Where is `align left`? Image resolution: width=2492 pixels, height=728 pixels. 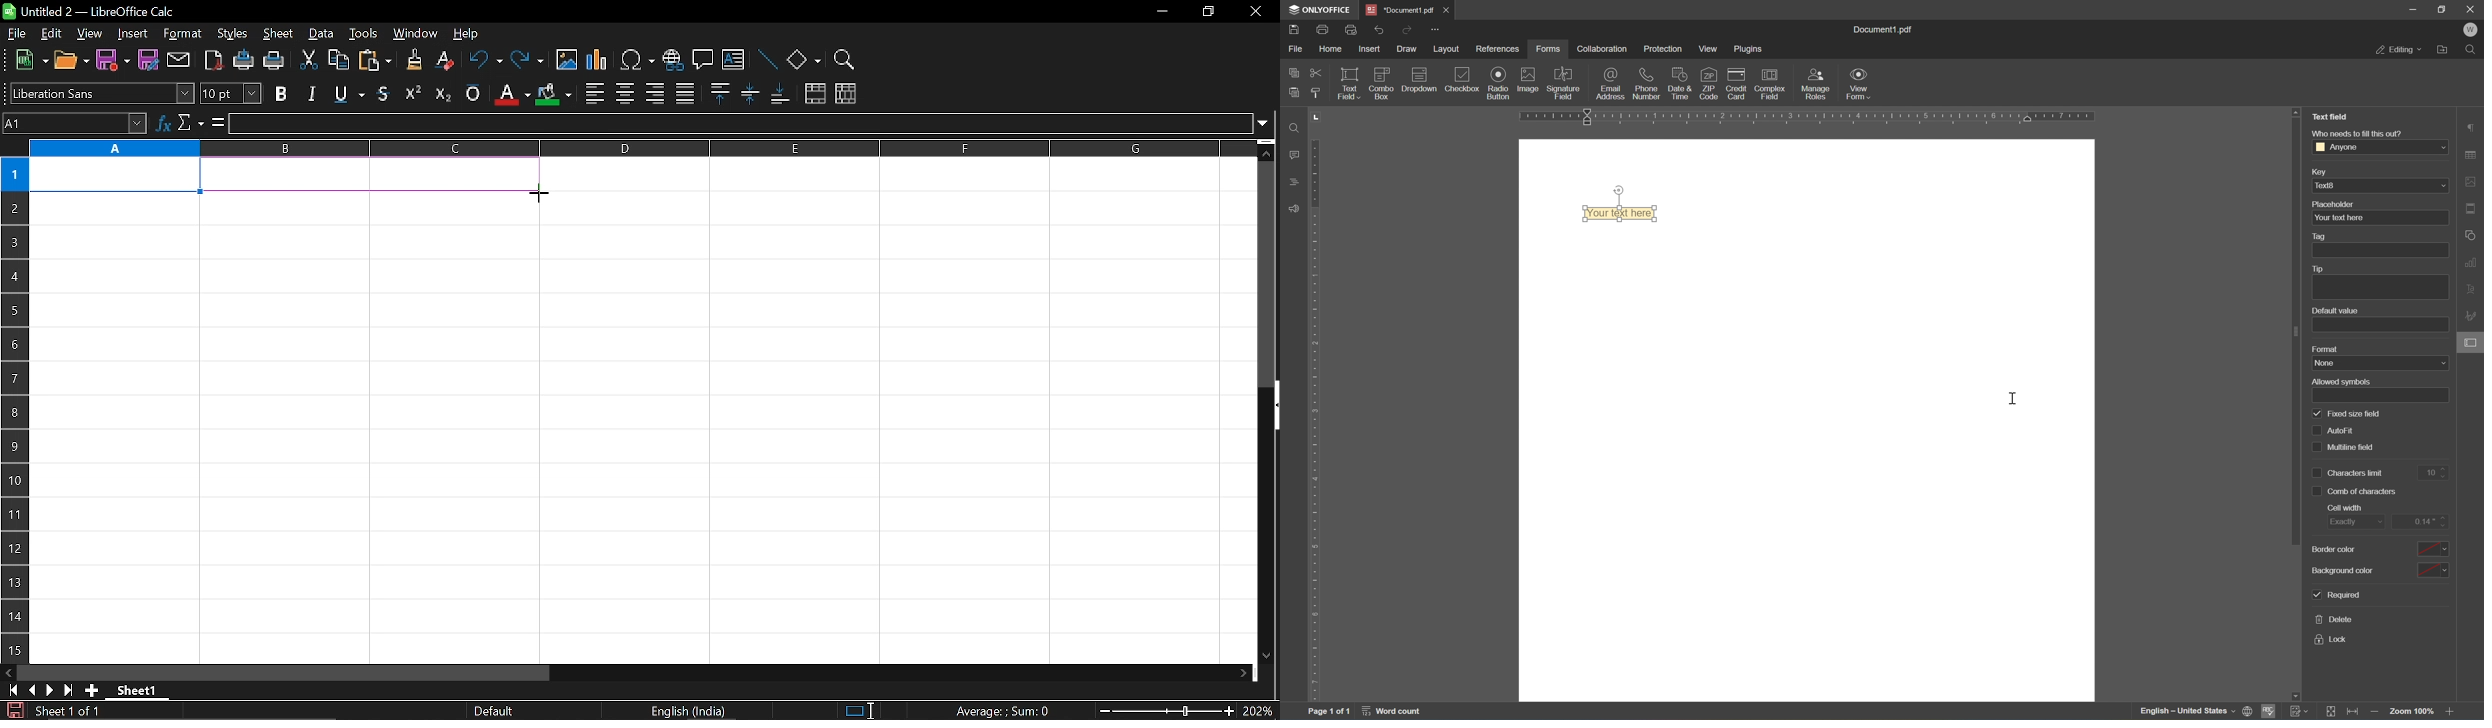
align left is located at coordinates (594, 92).